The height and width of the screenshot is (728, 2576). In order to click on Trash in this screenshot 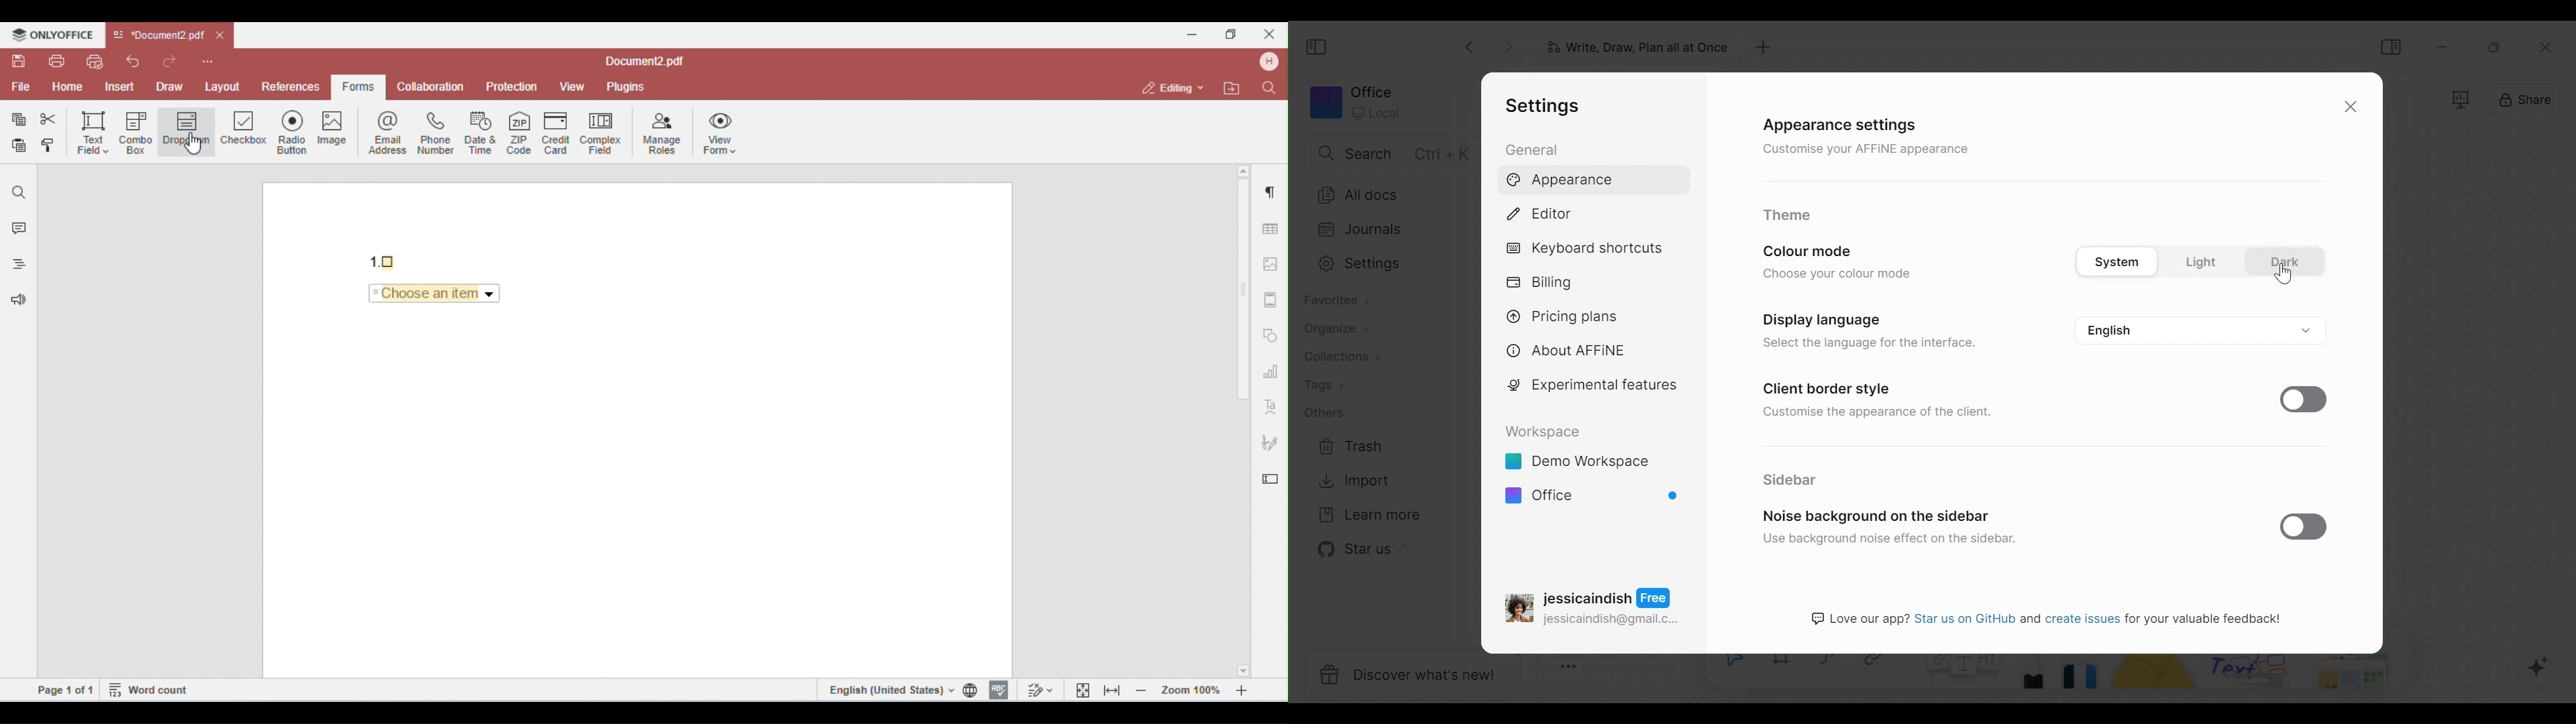, I will do `click(1355, 446)`.